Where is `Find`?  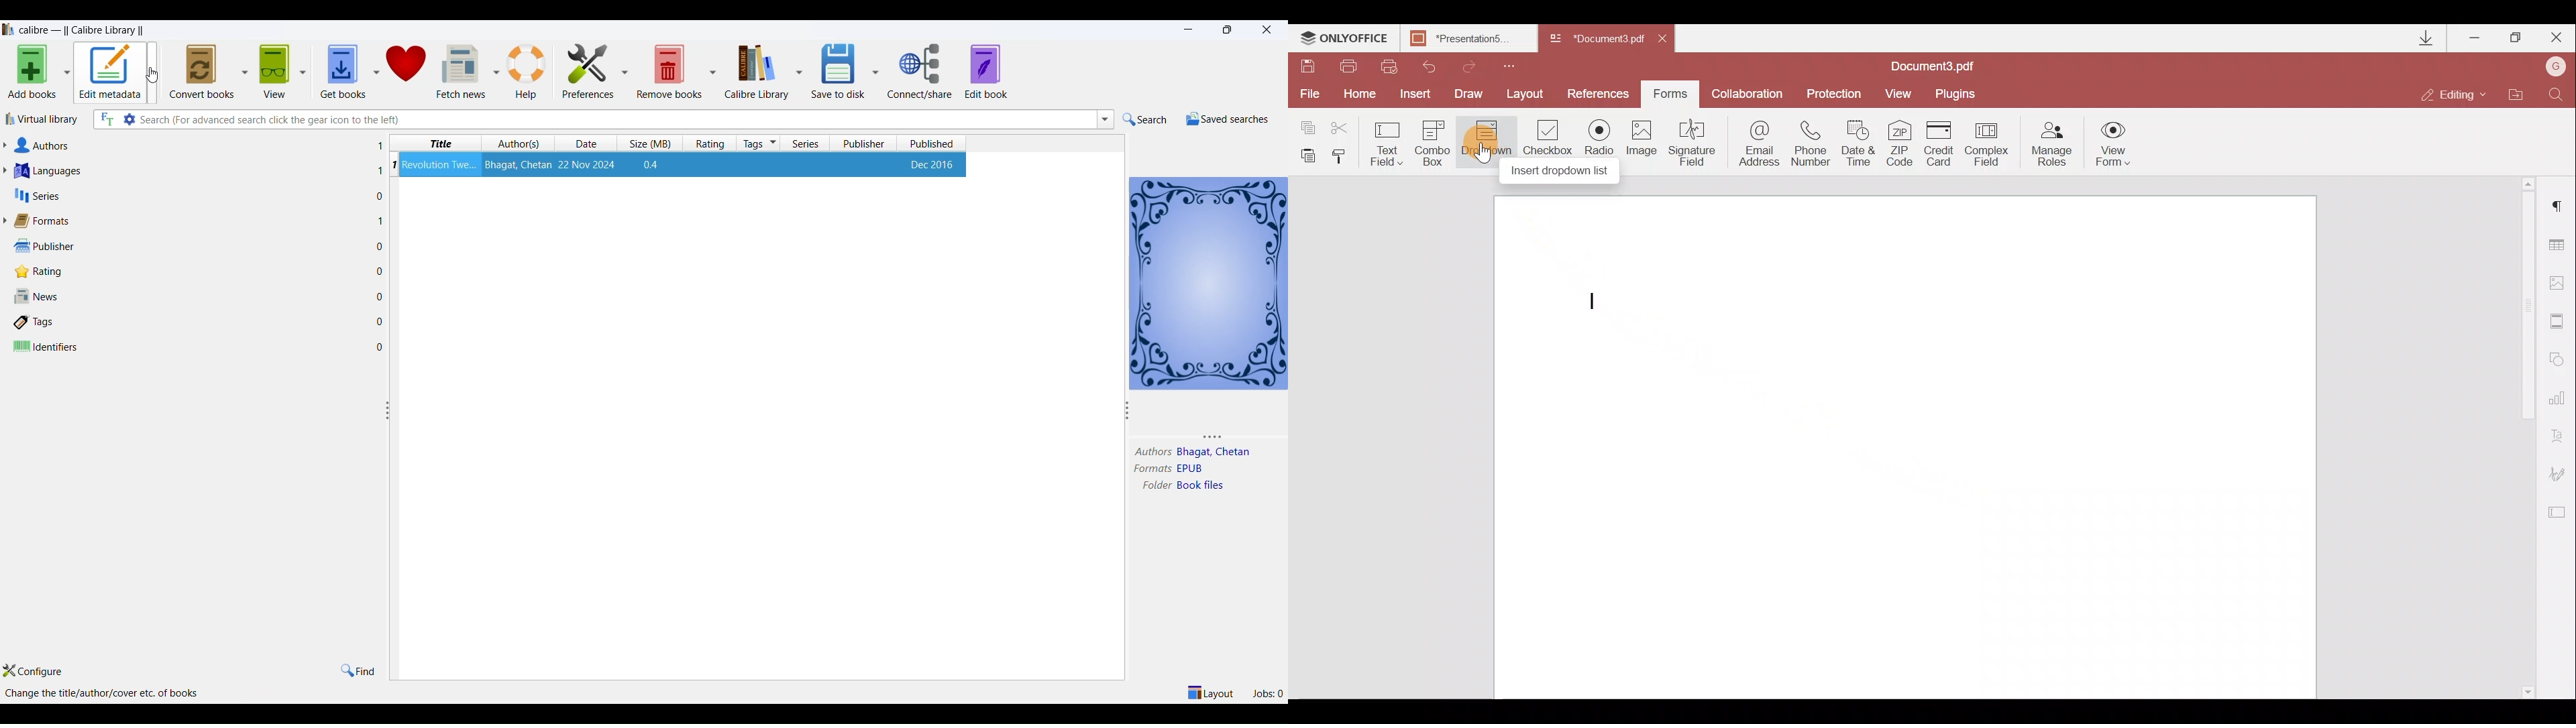 Find is located at coordinates (2559, 94).